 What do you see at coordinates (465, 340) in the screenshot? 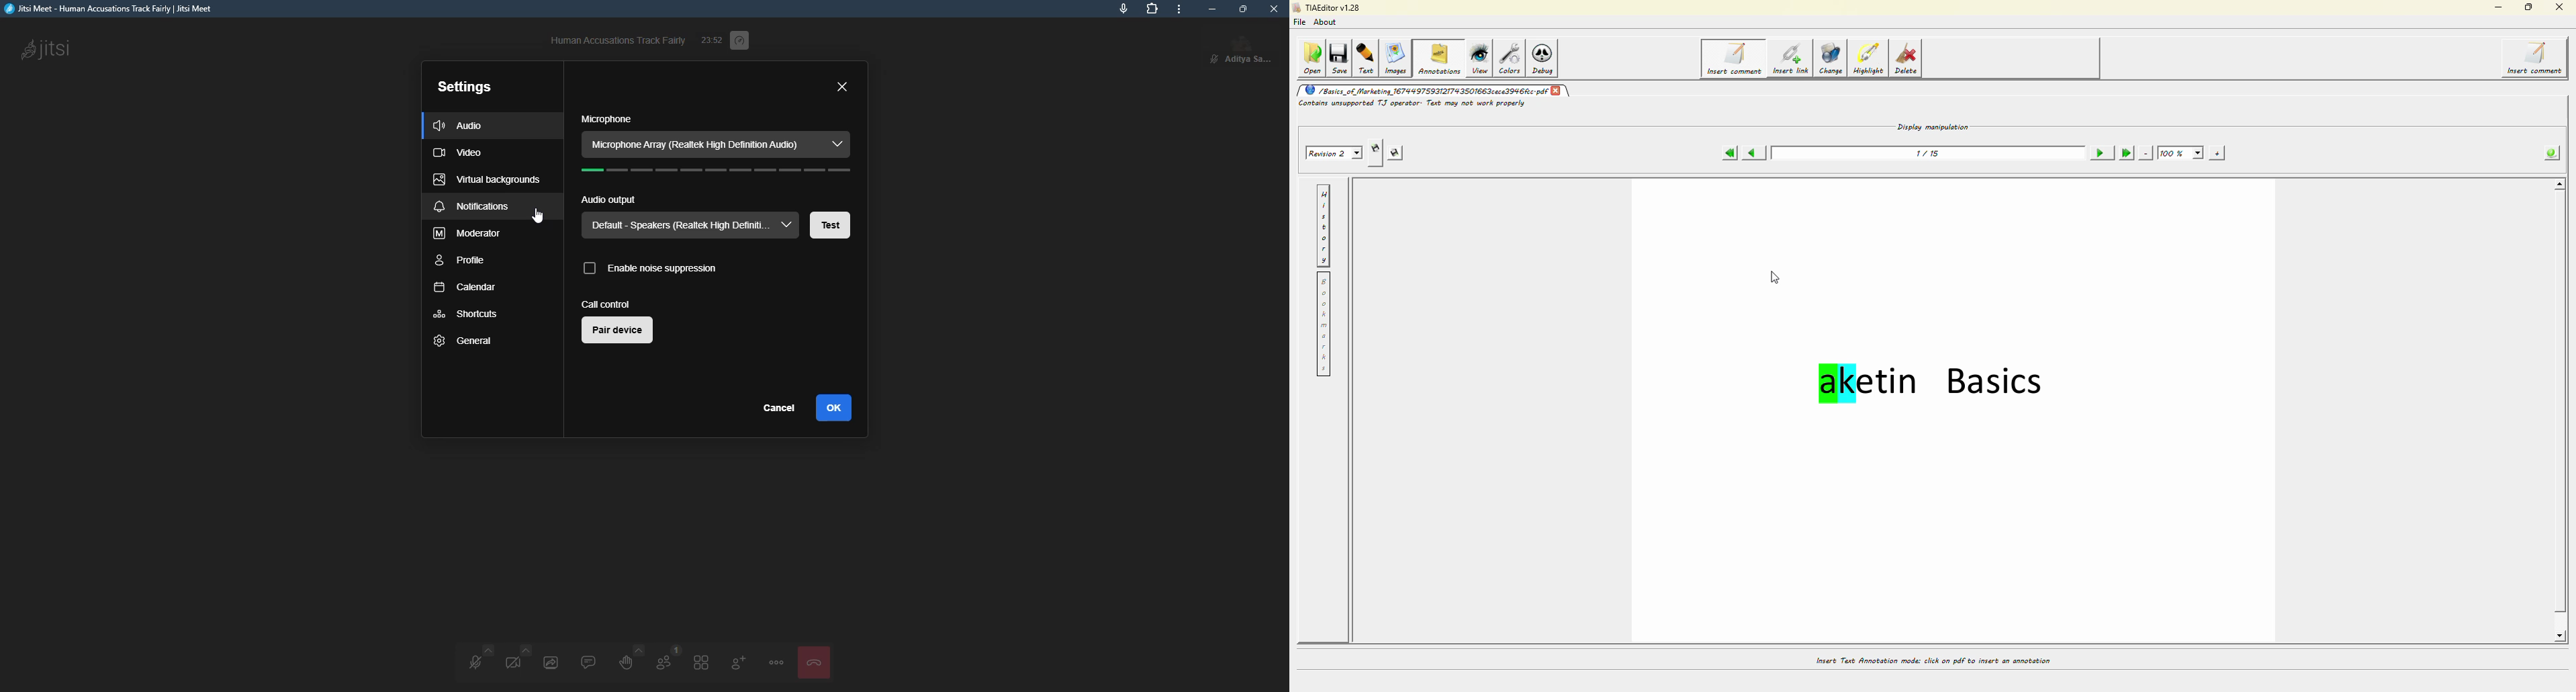
I see `general` at bounding box center [465, 340].